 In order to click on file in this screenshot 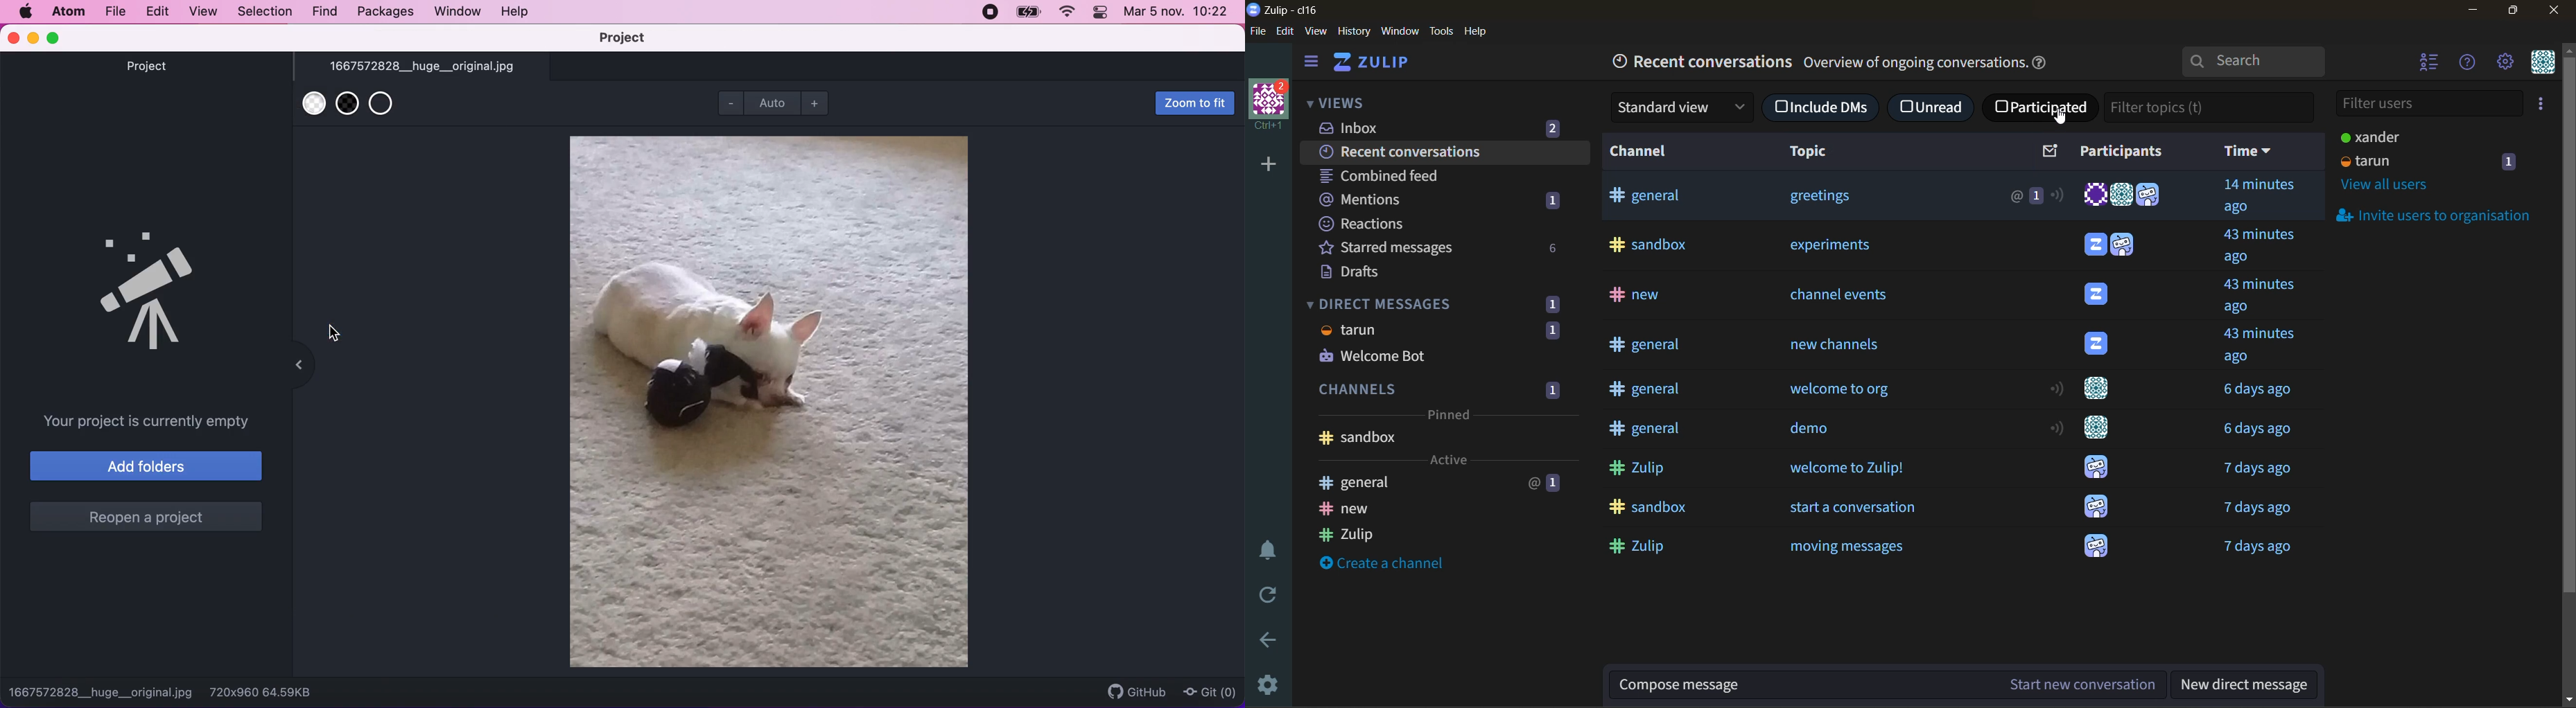, I will do `click(1258, 30)`.